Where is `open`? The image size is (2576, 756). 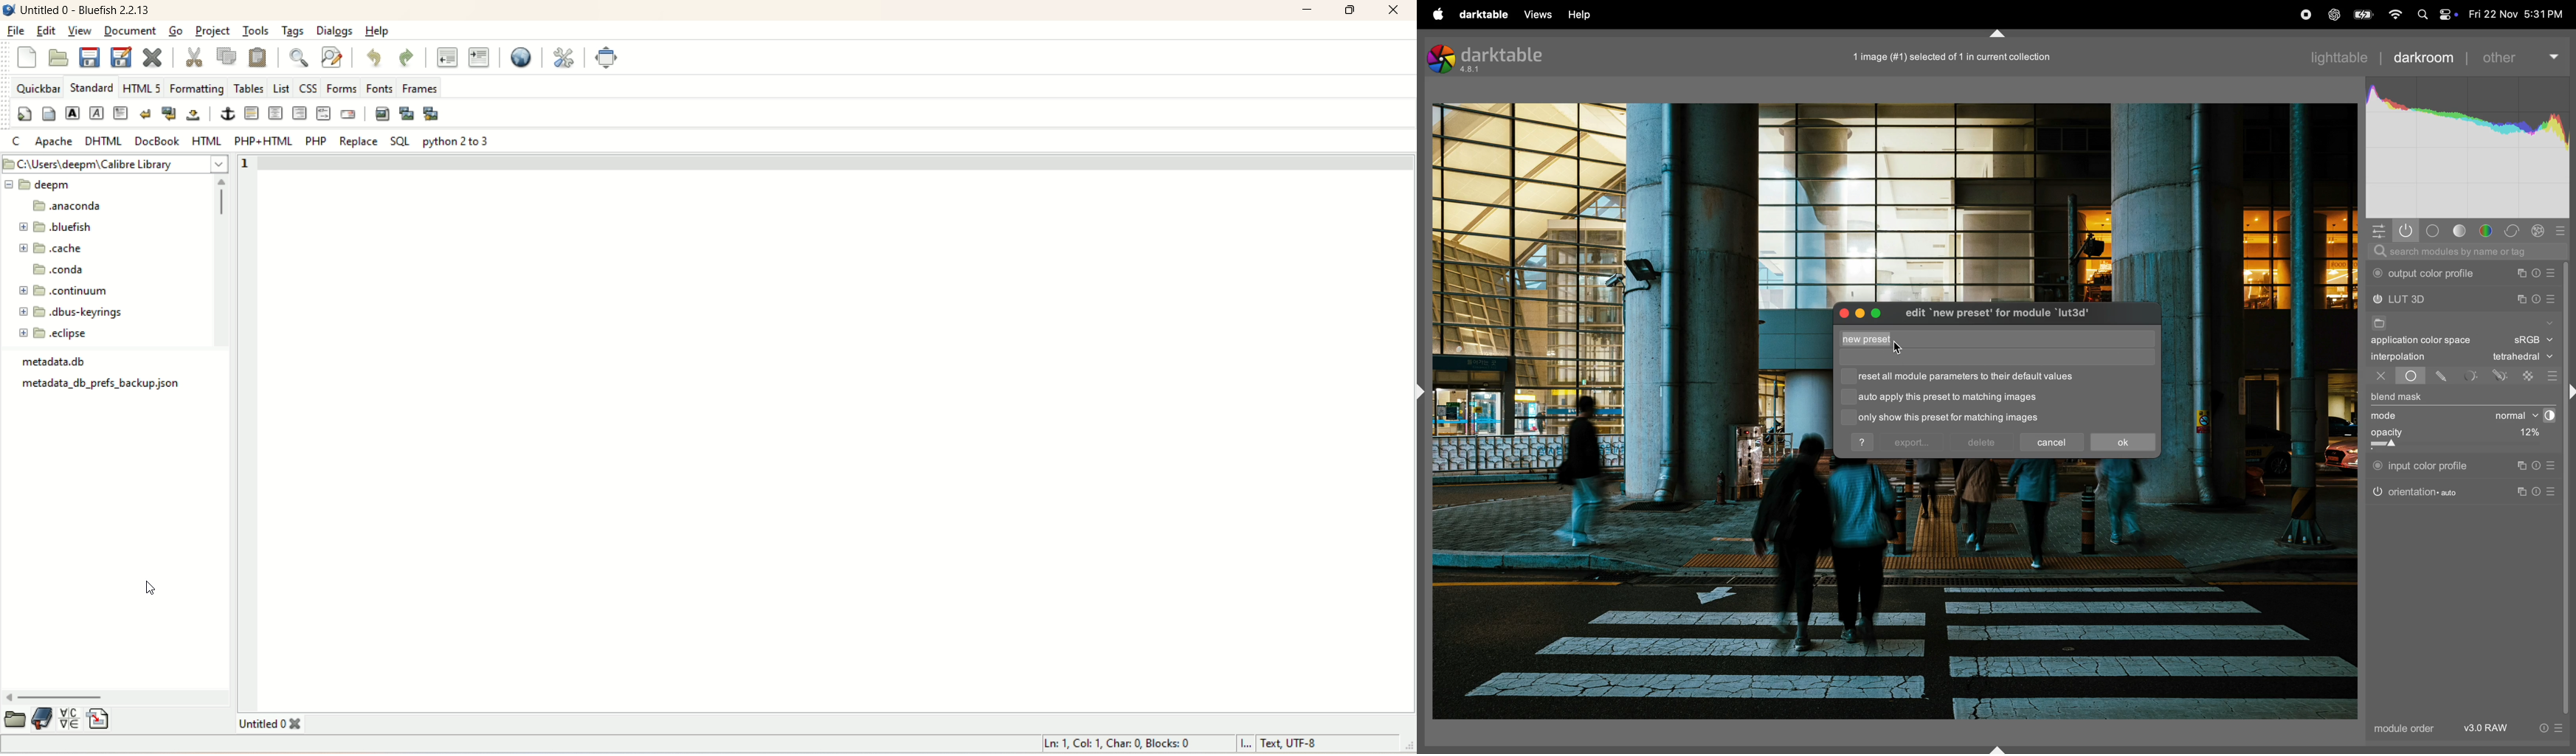 open is located at coordinates (15, 719).